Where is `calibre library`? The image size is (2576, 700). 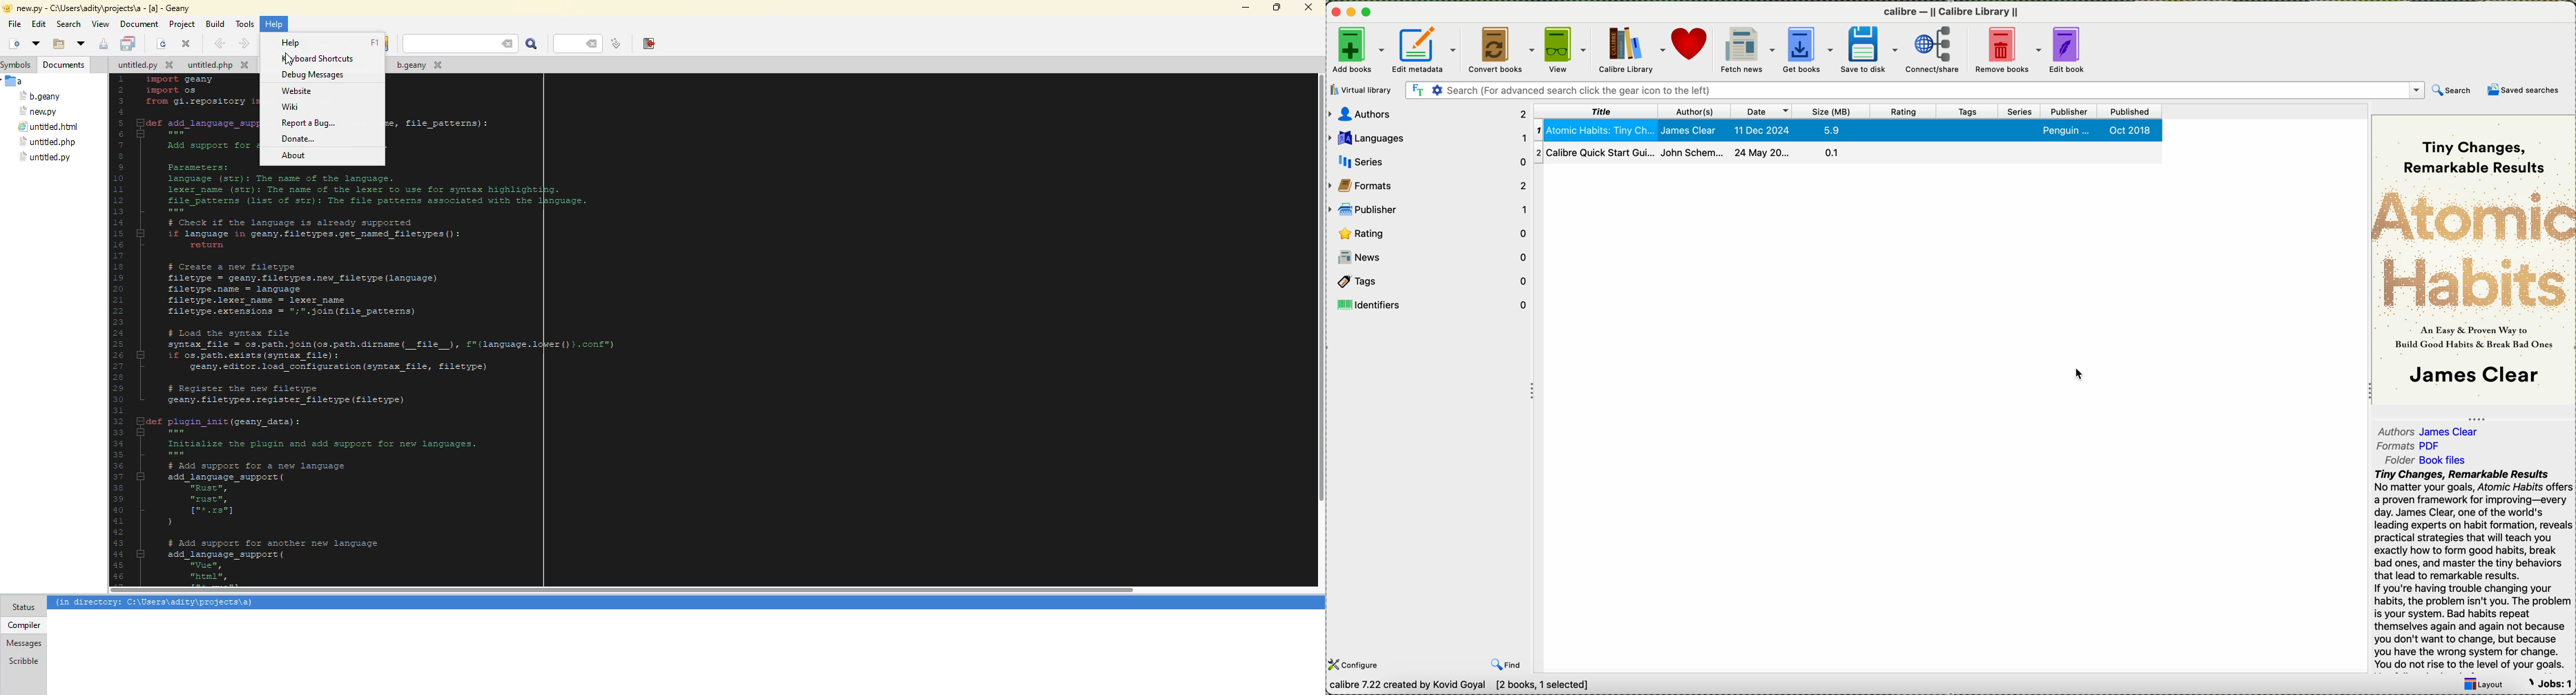 calibre library is located at coordinates (1633, 49).